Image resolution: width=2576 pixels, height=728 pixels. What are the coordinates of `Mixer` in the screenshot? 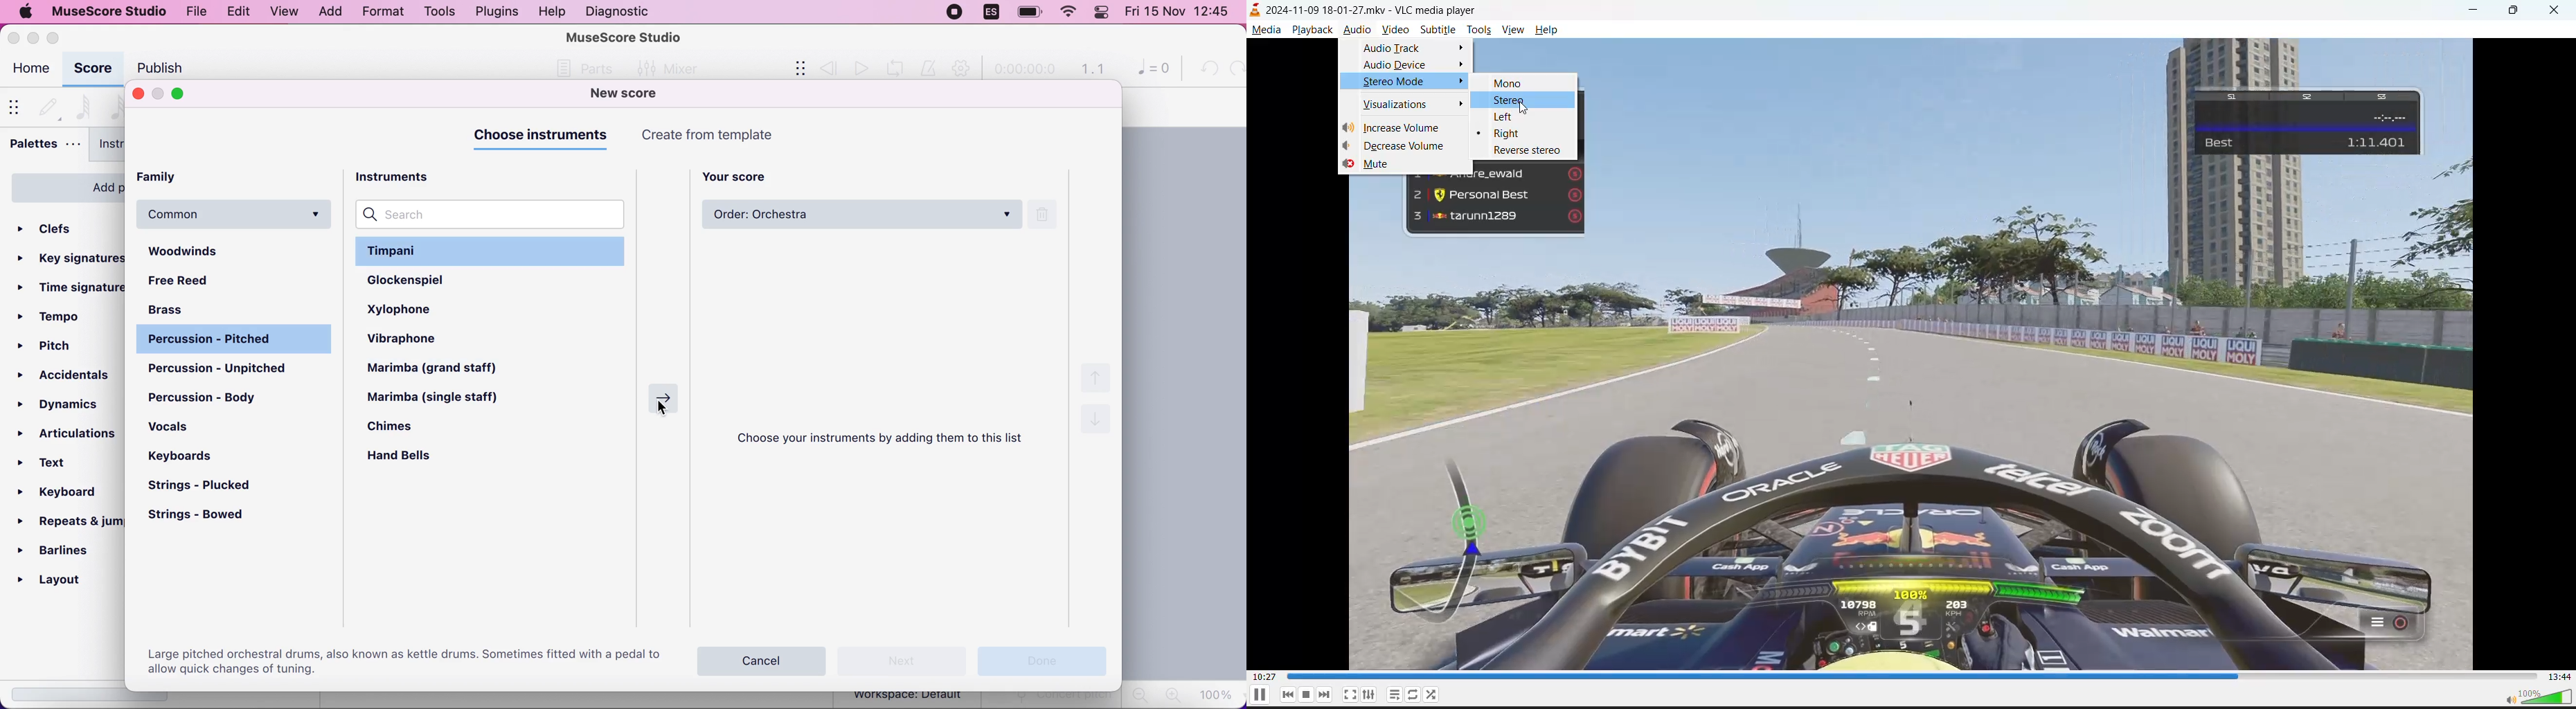 It's located at (664, 67).